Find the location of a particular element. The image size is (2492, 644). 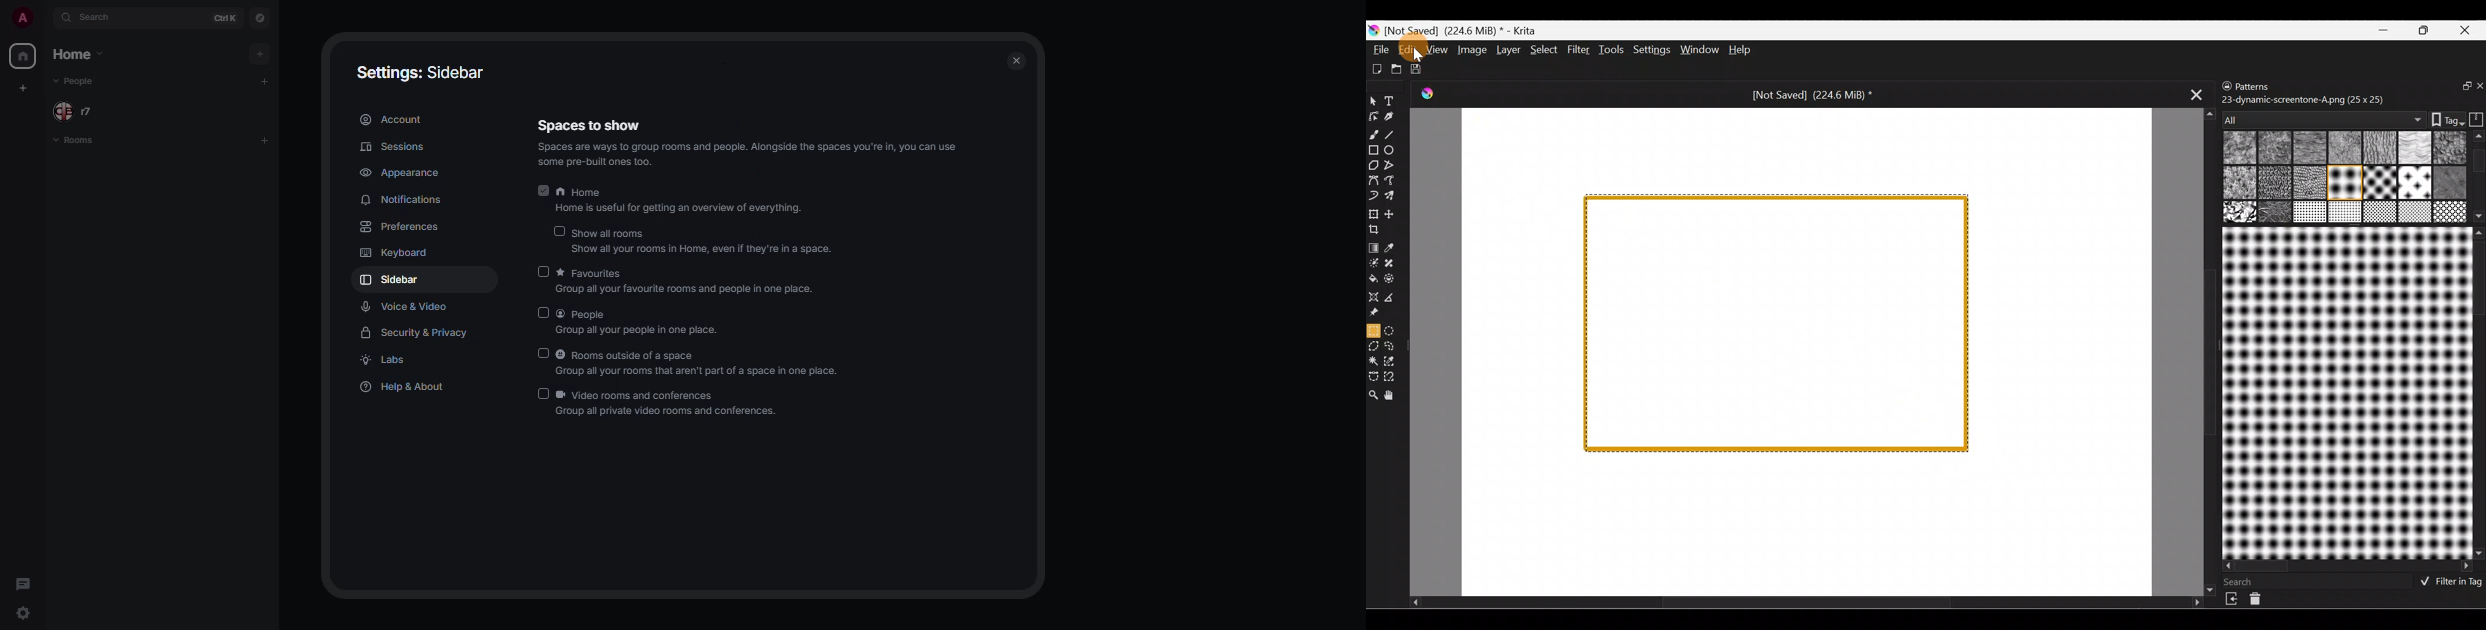

File is located at coordinates (1379, 49).